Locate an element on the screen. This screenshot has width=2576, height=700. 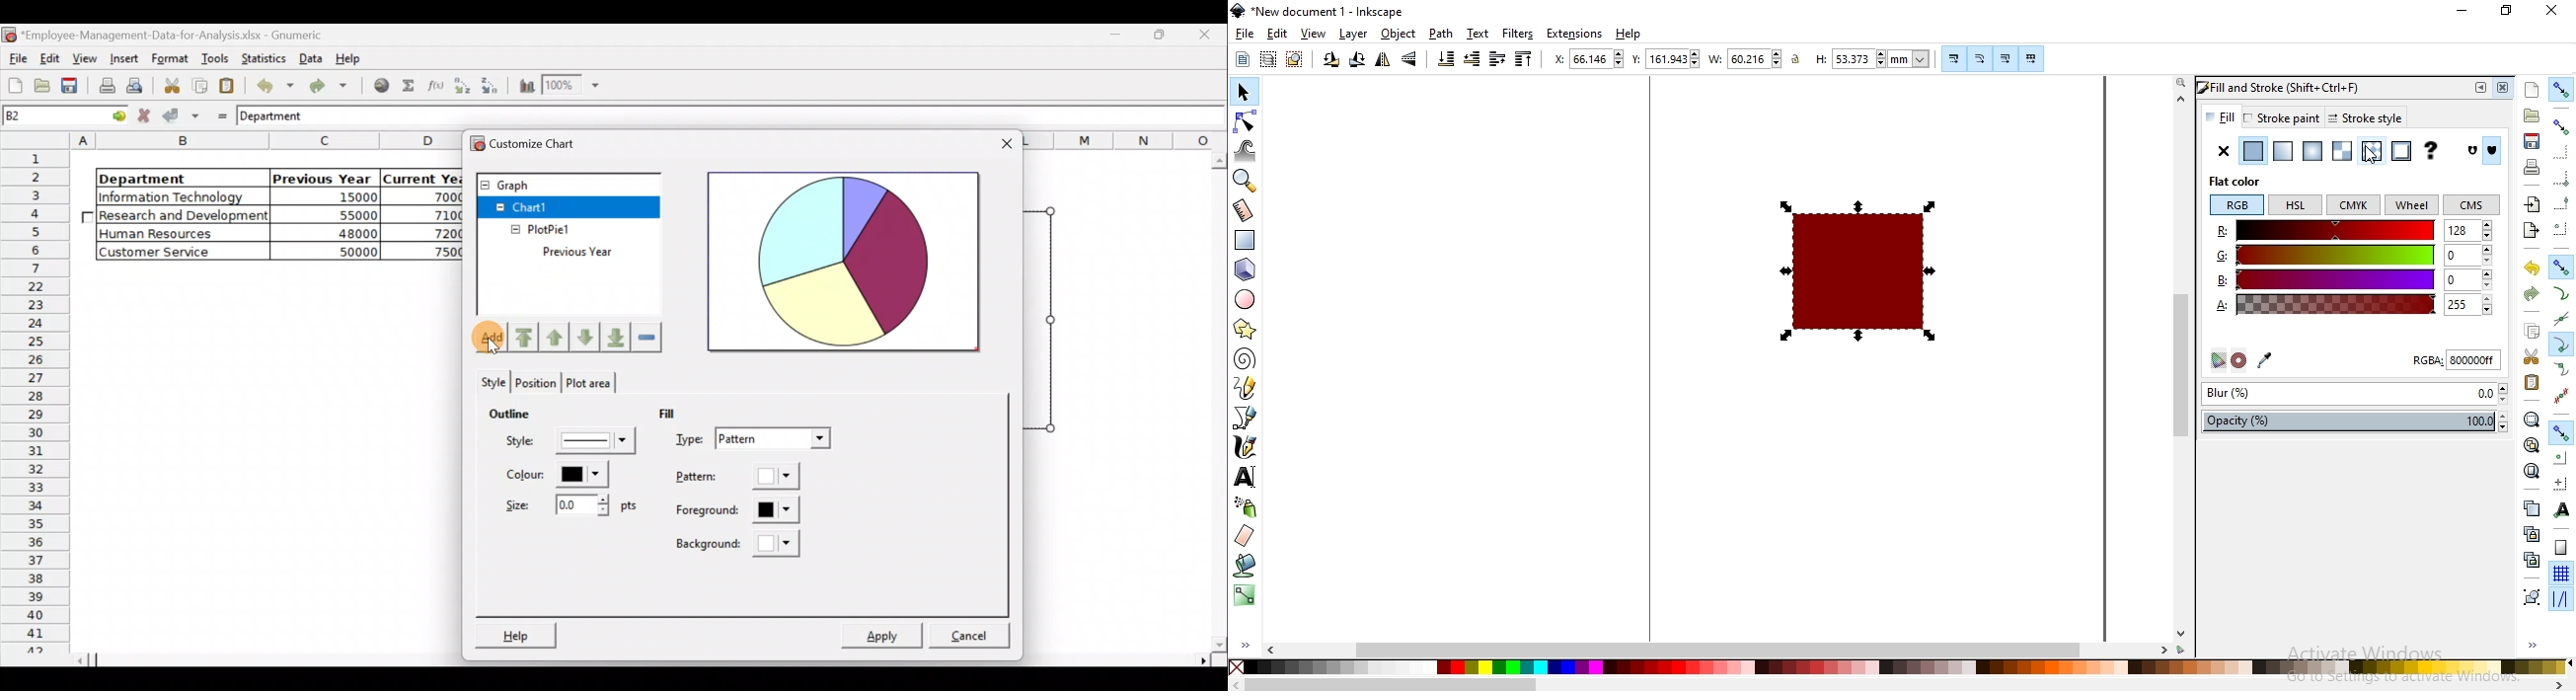
Sort in descending order is located at coordinates (491, 86).